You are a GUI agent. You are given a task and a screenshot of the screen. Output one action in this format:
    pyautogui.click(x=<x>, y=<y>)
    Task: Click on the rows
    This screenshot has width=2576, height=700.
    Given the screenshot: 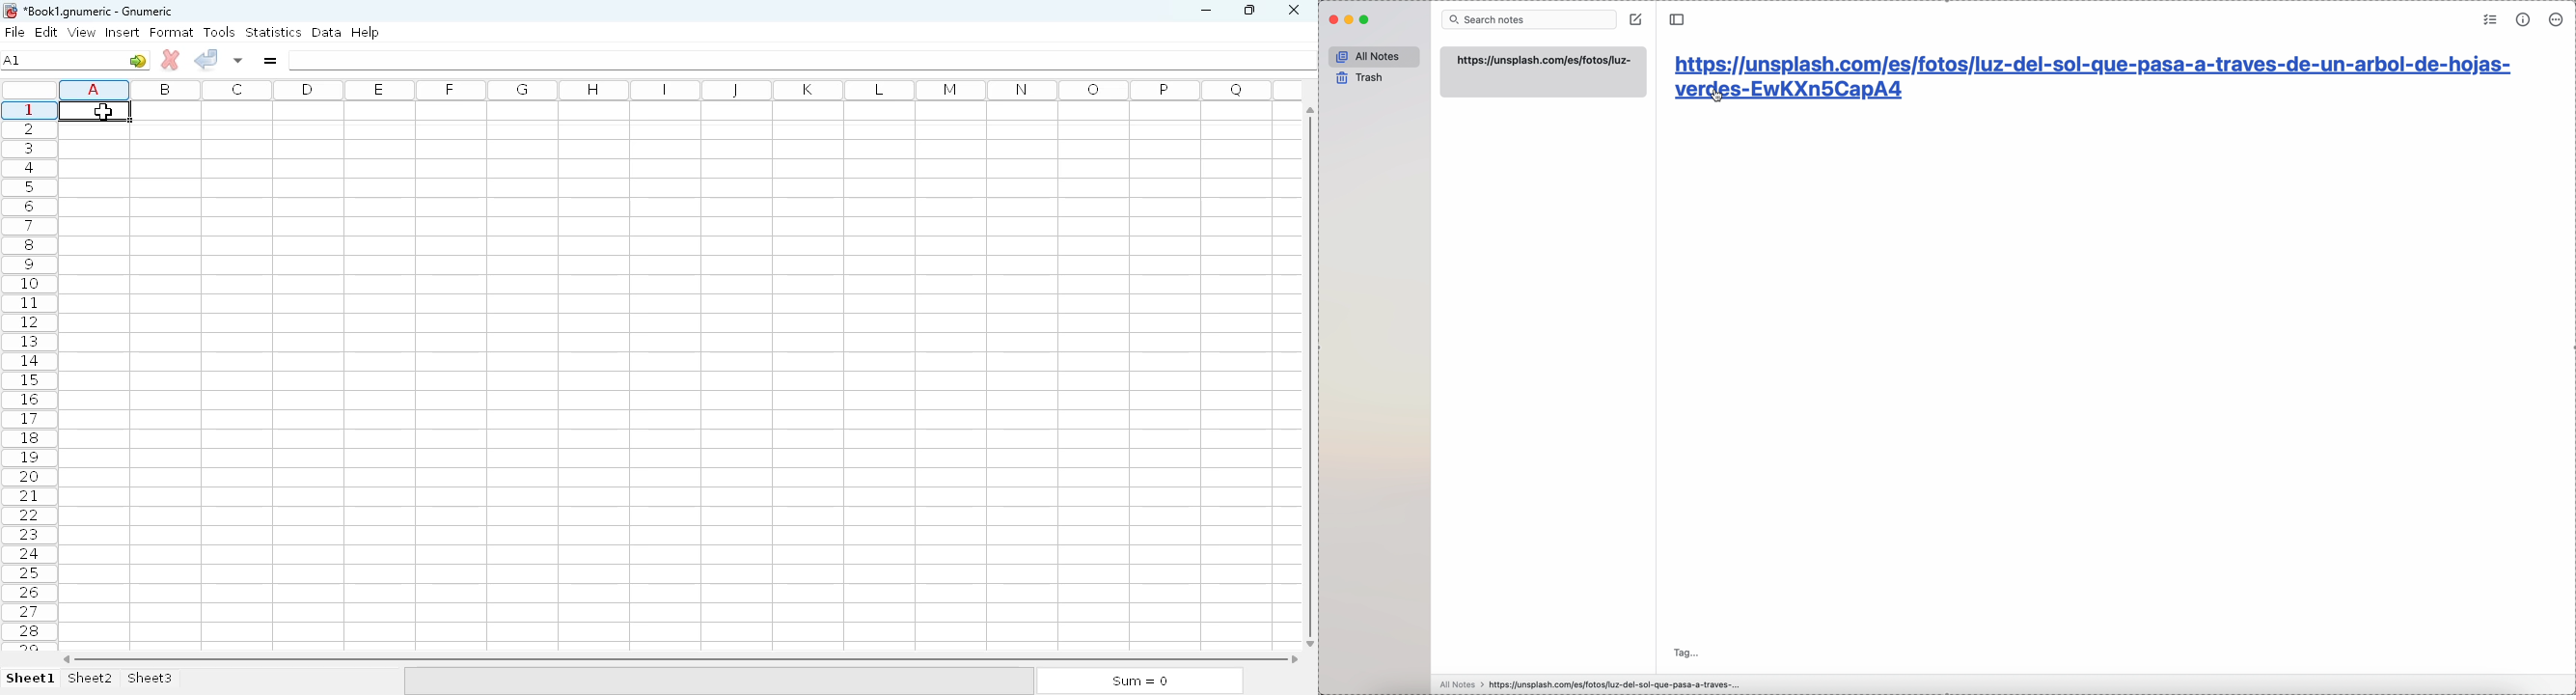 What is the action you would take?
    pyautogui.click(x=29, y=375)
    